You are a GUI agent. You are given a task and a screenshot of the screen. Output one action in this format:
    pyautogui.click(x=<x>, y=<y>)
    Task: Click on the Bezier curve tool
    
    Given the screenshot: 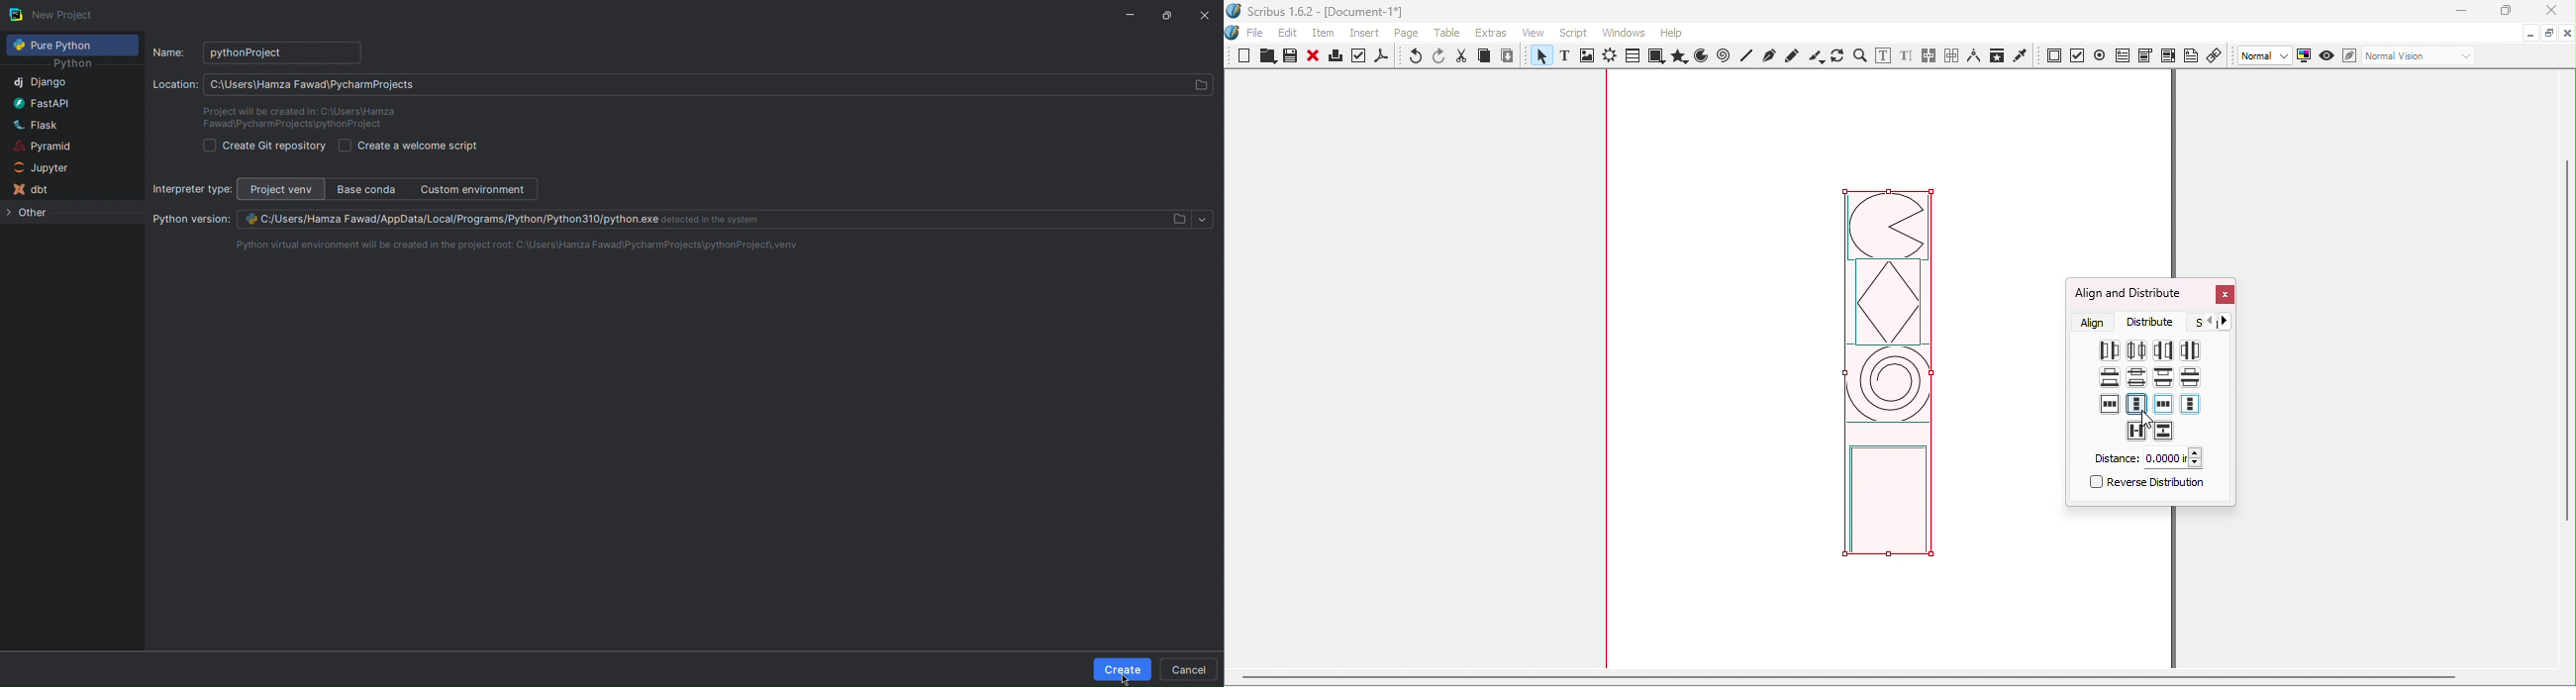 What is the action you would take?
    pyautogui.click(x=1768, y=55)
    